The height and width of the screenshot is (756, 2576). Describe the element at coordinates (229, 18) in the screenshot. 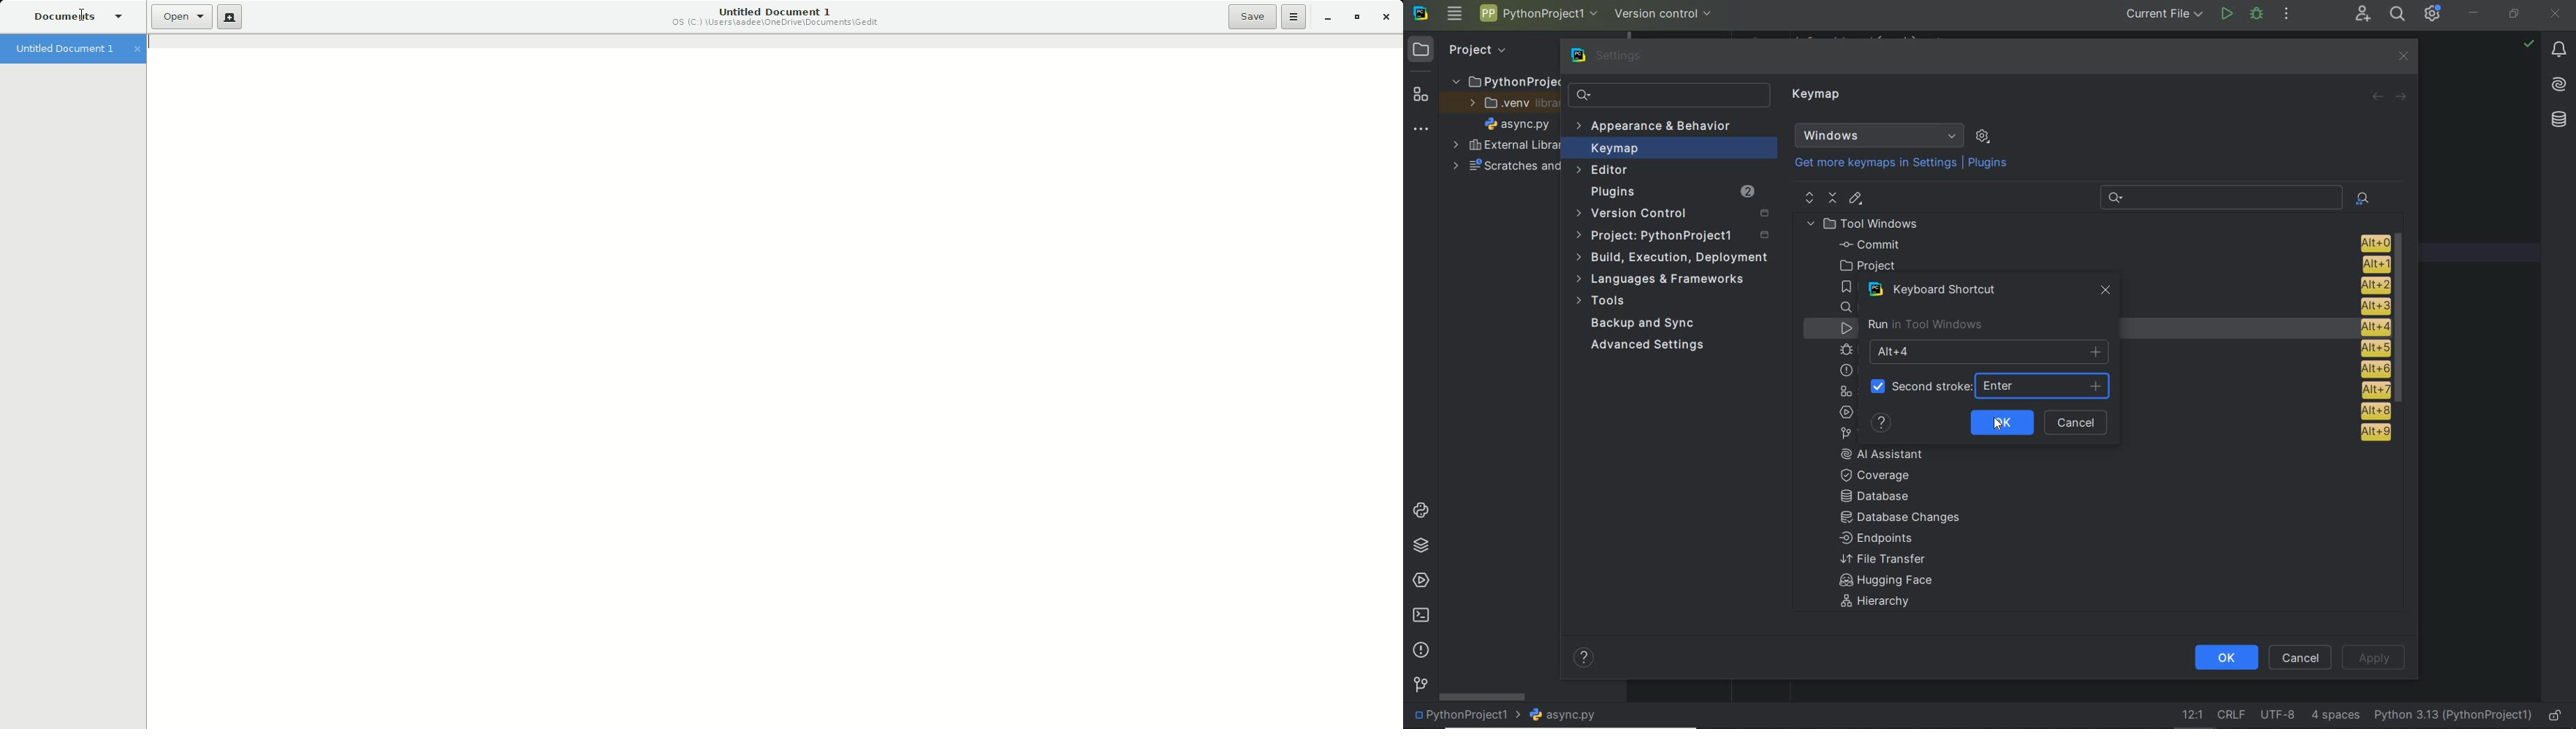

I see `New File` at that location.